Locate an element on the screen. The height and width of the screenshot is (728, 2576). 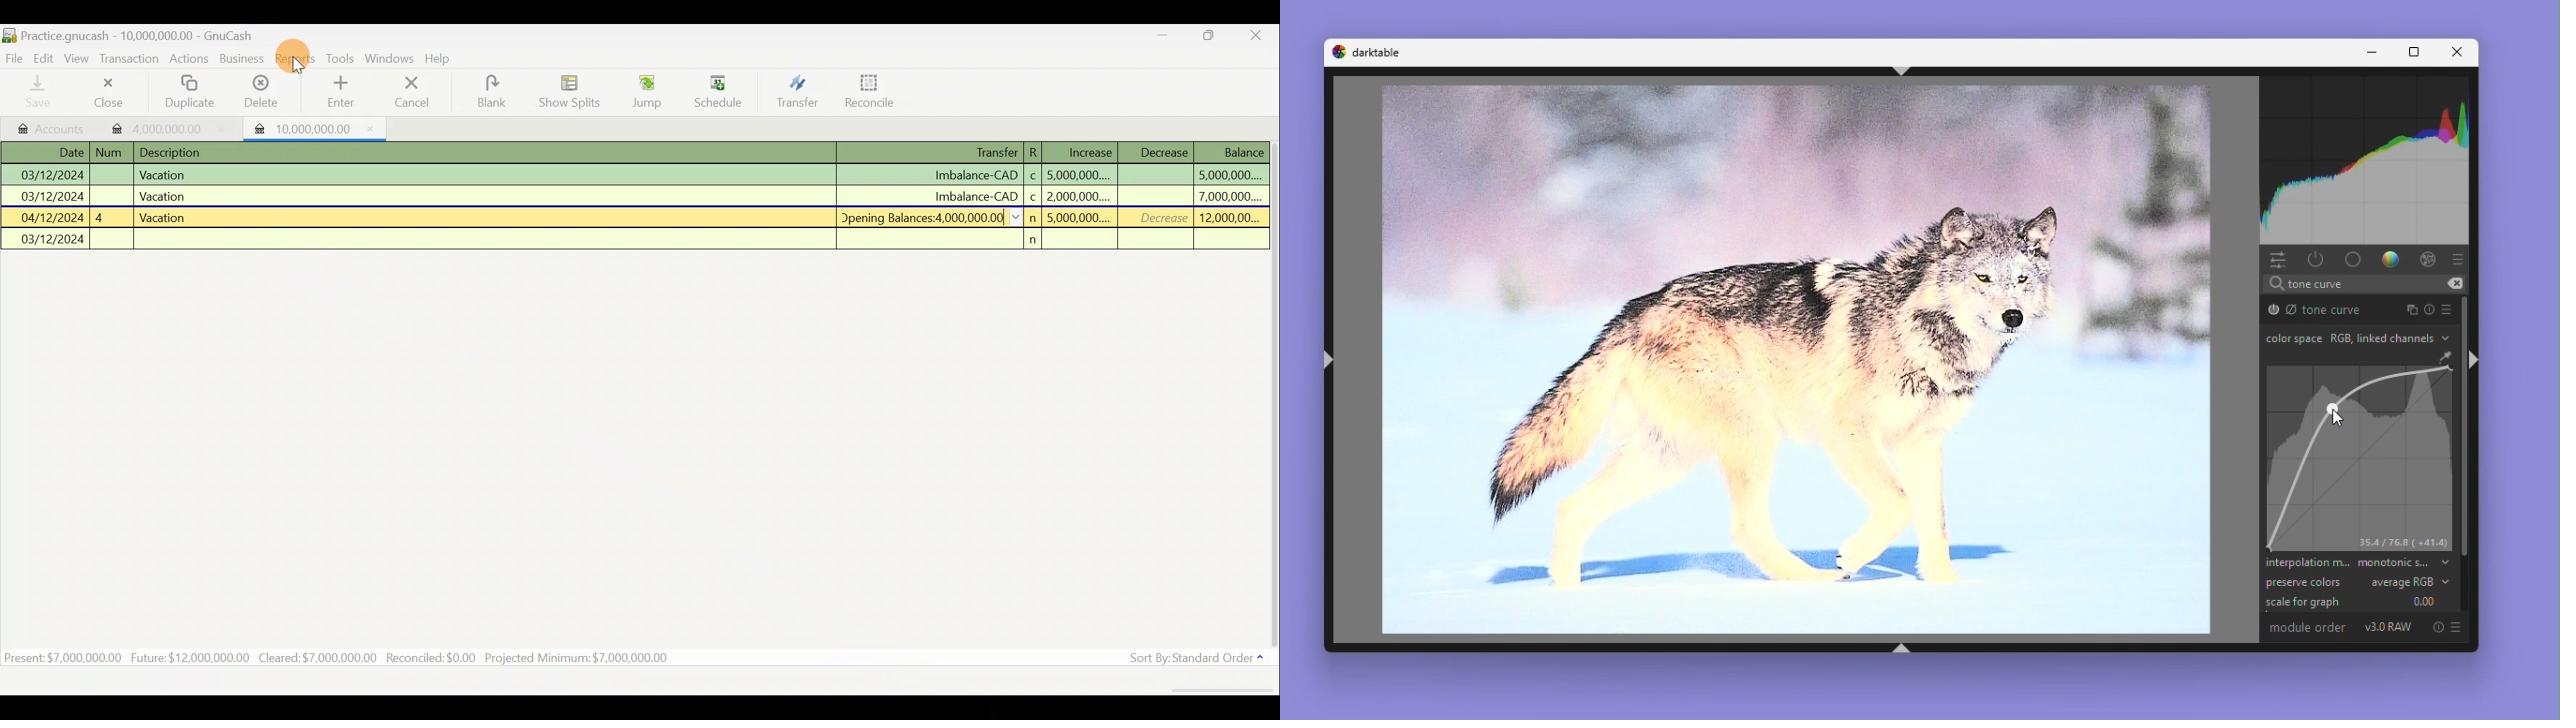
Reconcile is located at coordinates (875, 92).